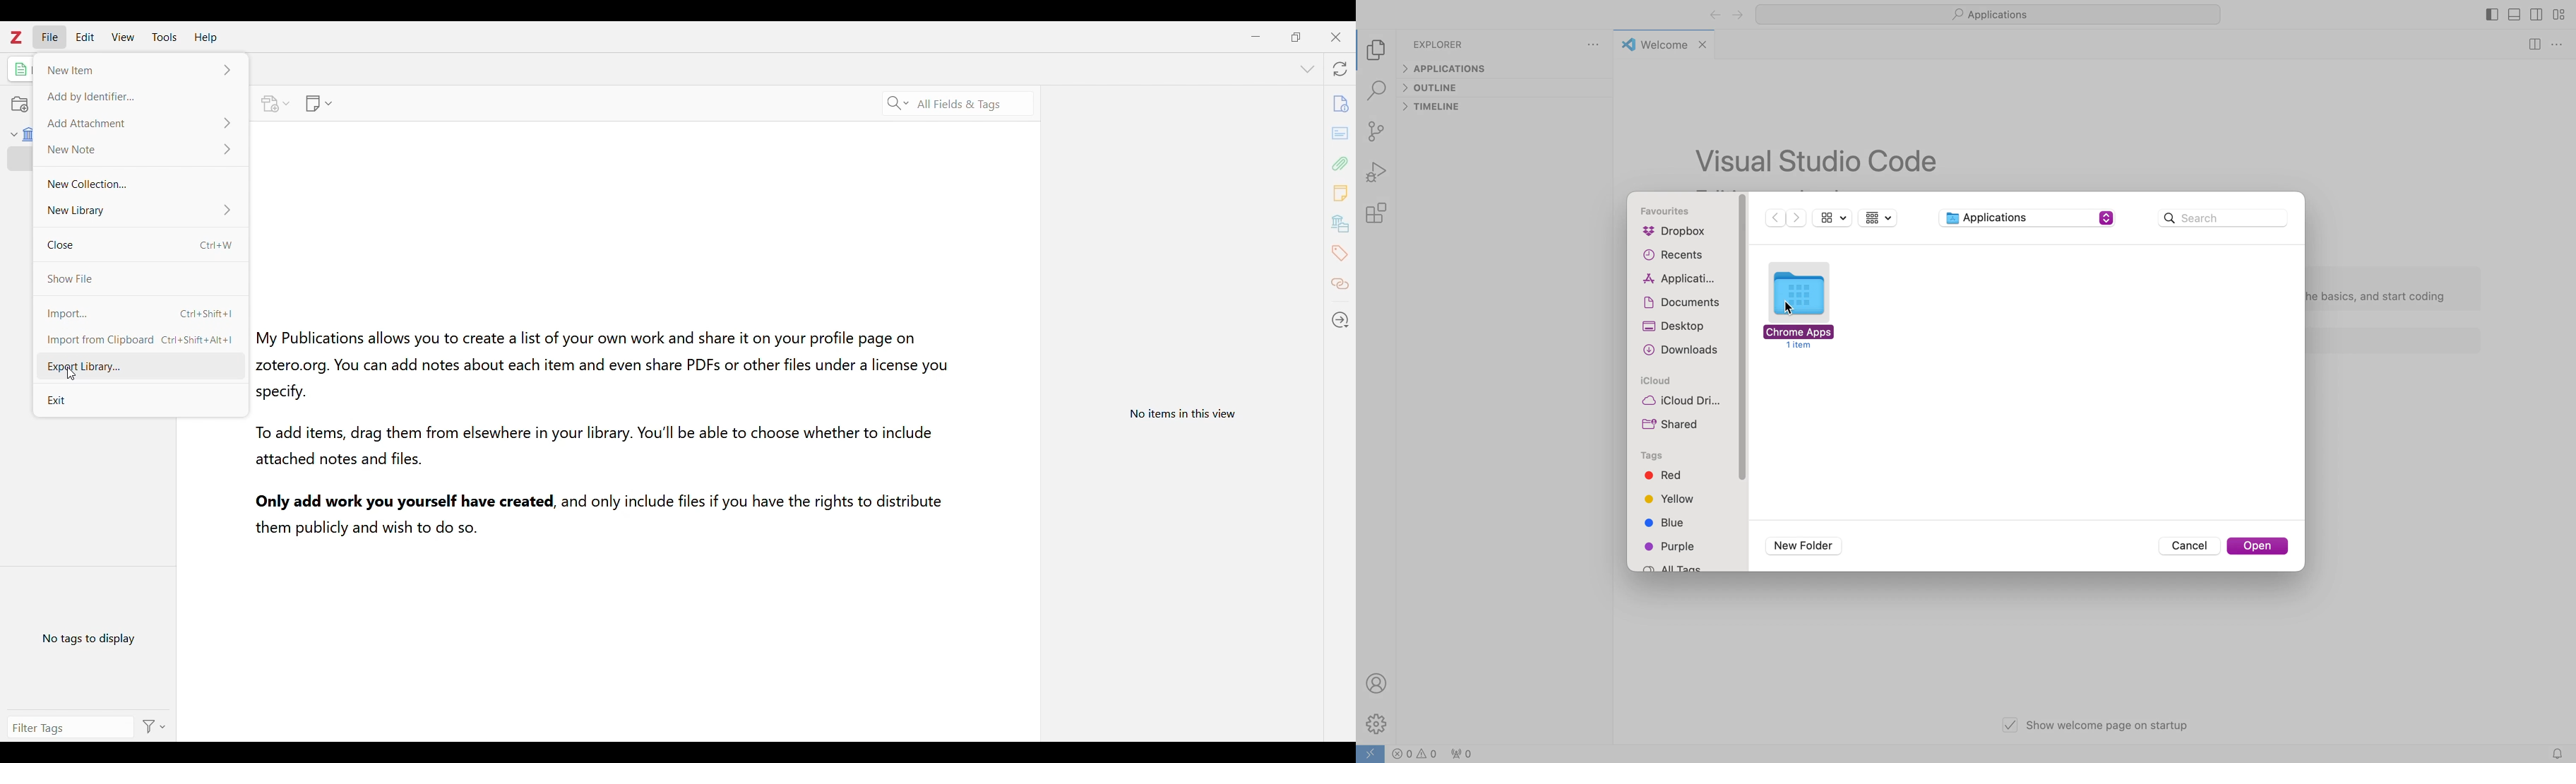  Describe the element at coordinates (76, 374) in the screenshot. I see `Cursor` at that location.